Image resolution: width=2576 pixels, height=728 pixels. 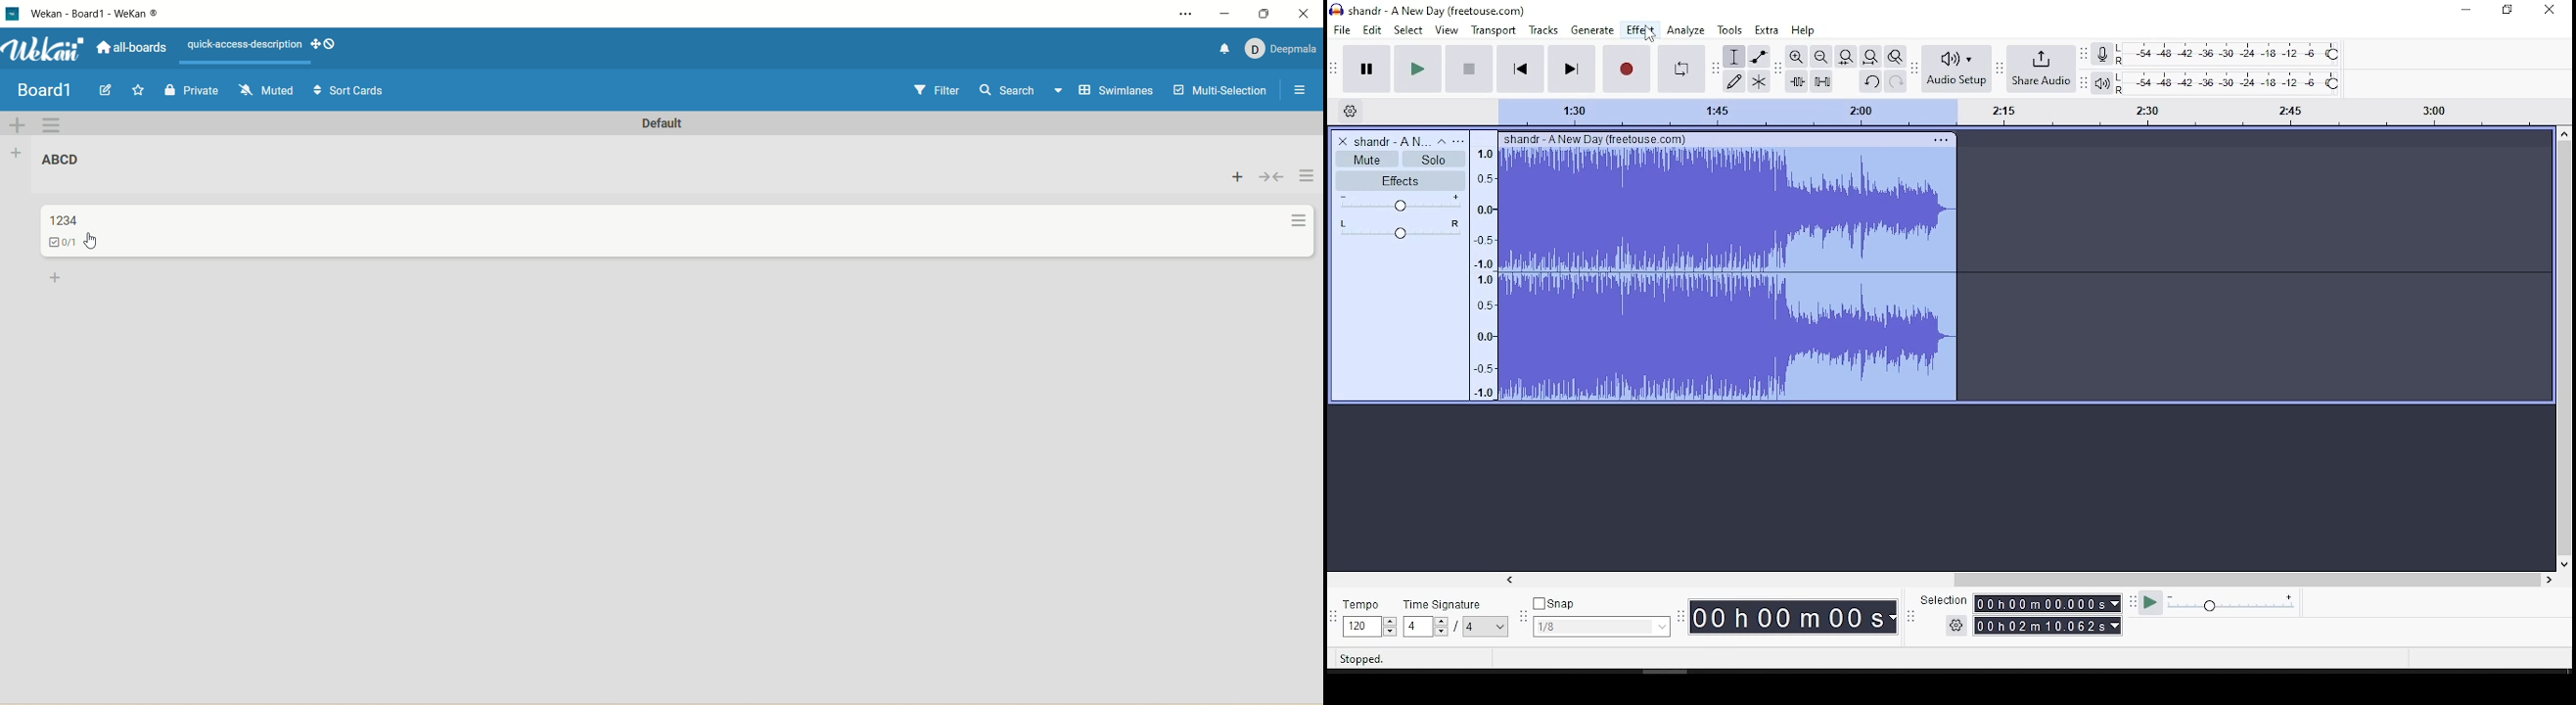 I want to click on add card, so click(x=1236, y=179).